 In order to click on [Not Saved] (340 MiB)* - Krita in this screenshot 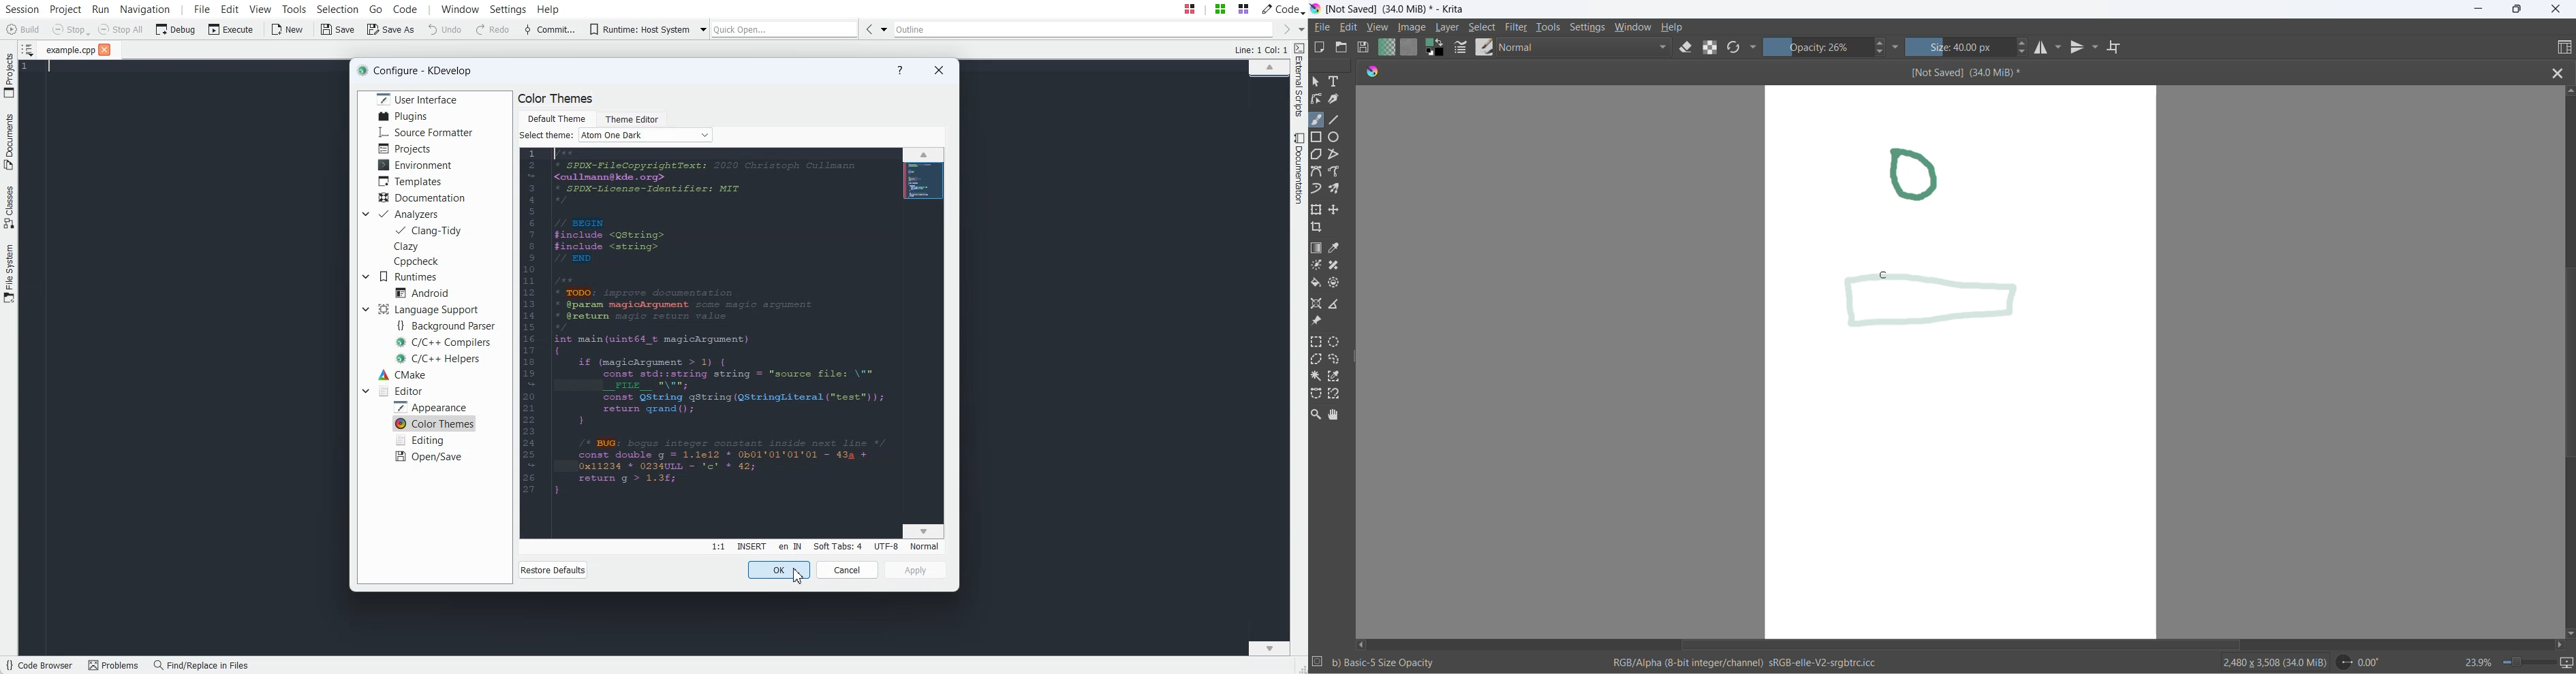, I will do `click(1401, 9)`.